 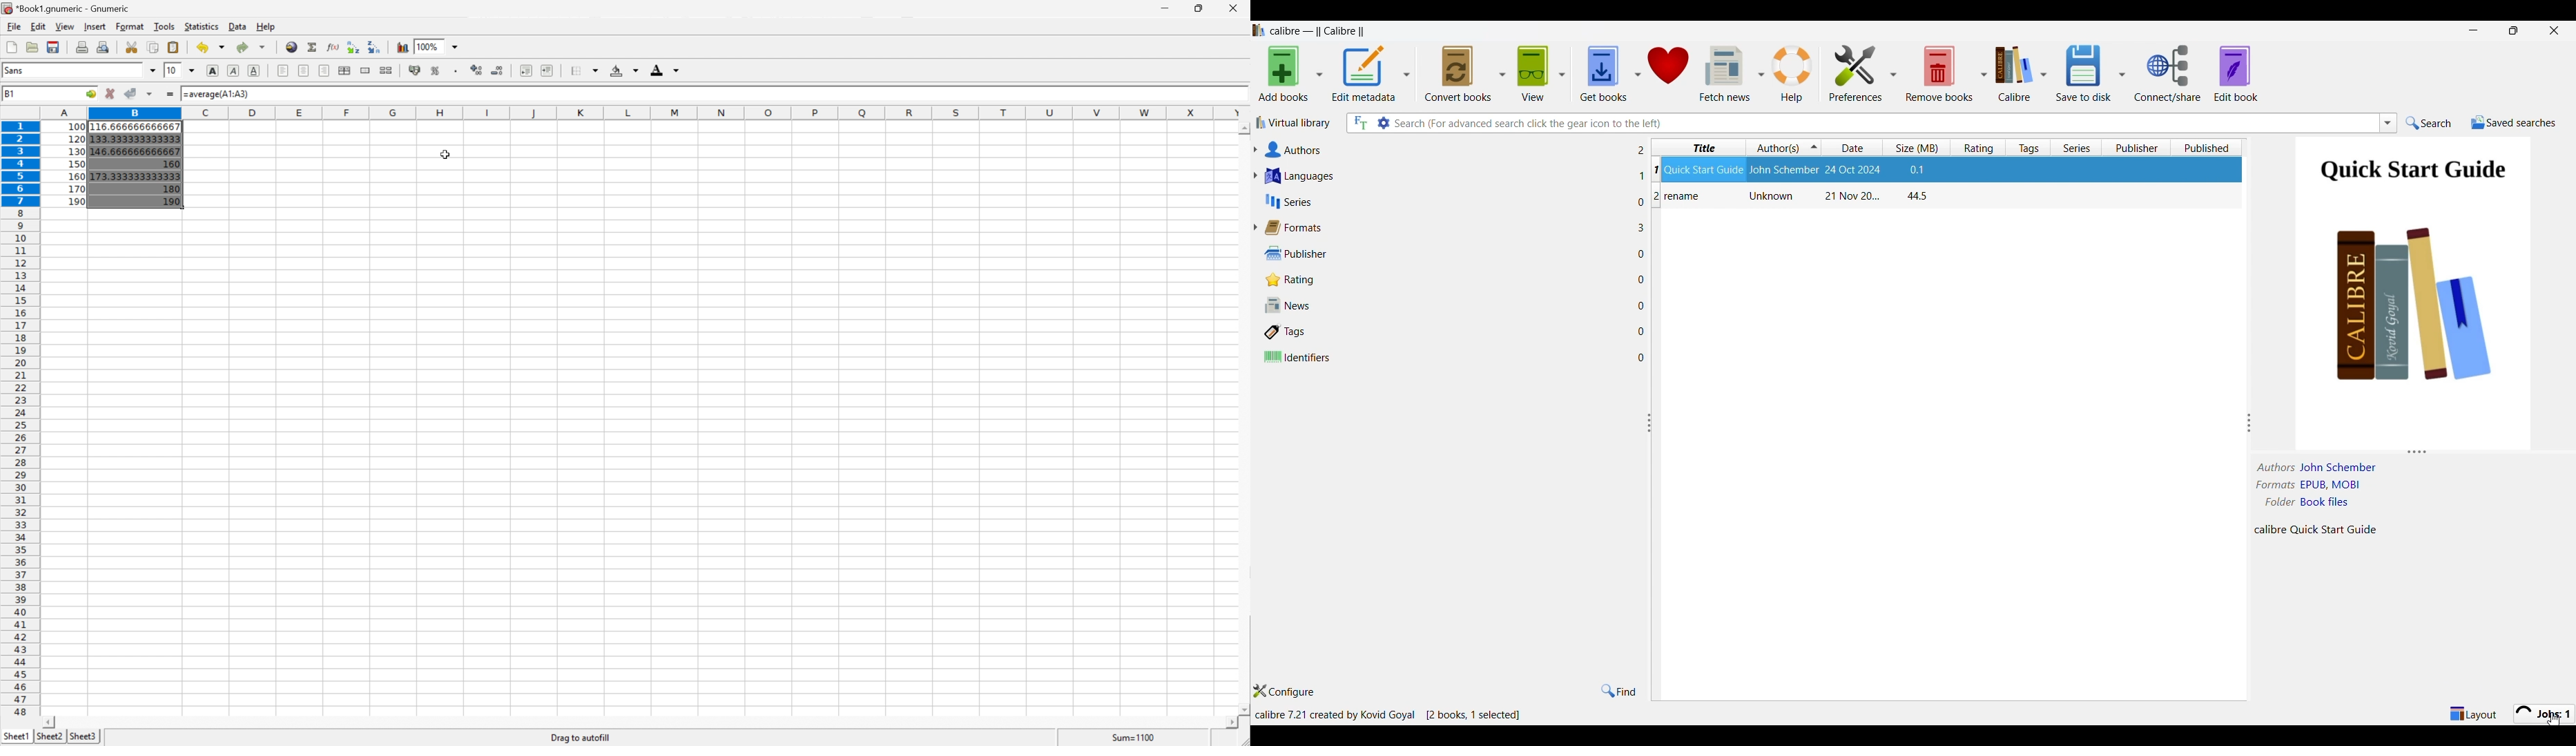 What do you see at coordinates (2121, 74) in the screenshot?
I see `Save options` at bounding box center [2121, 74].